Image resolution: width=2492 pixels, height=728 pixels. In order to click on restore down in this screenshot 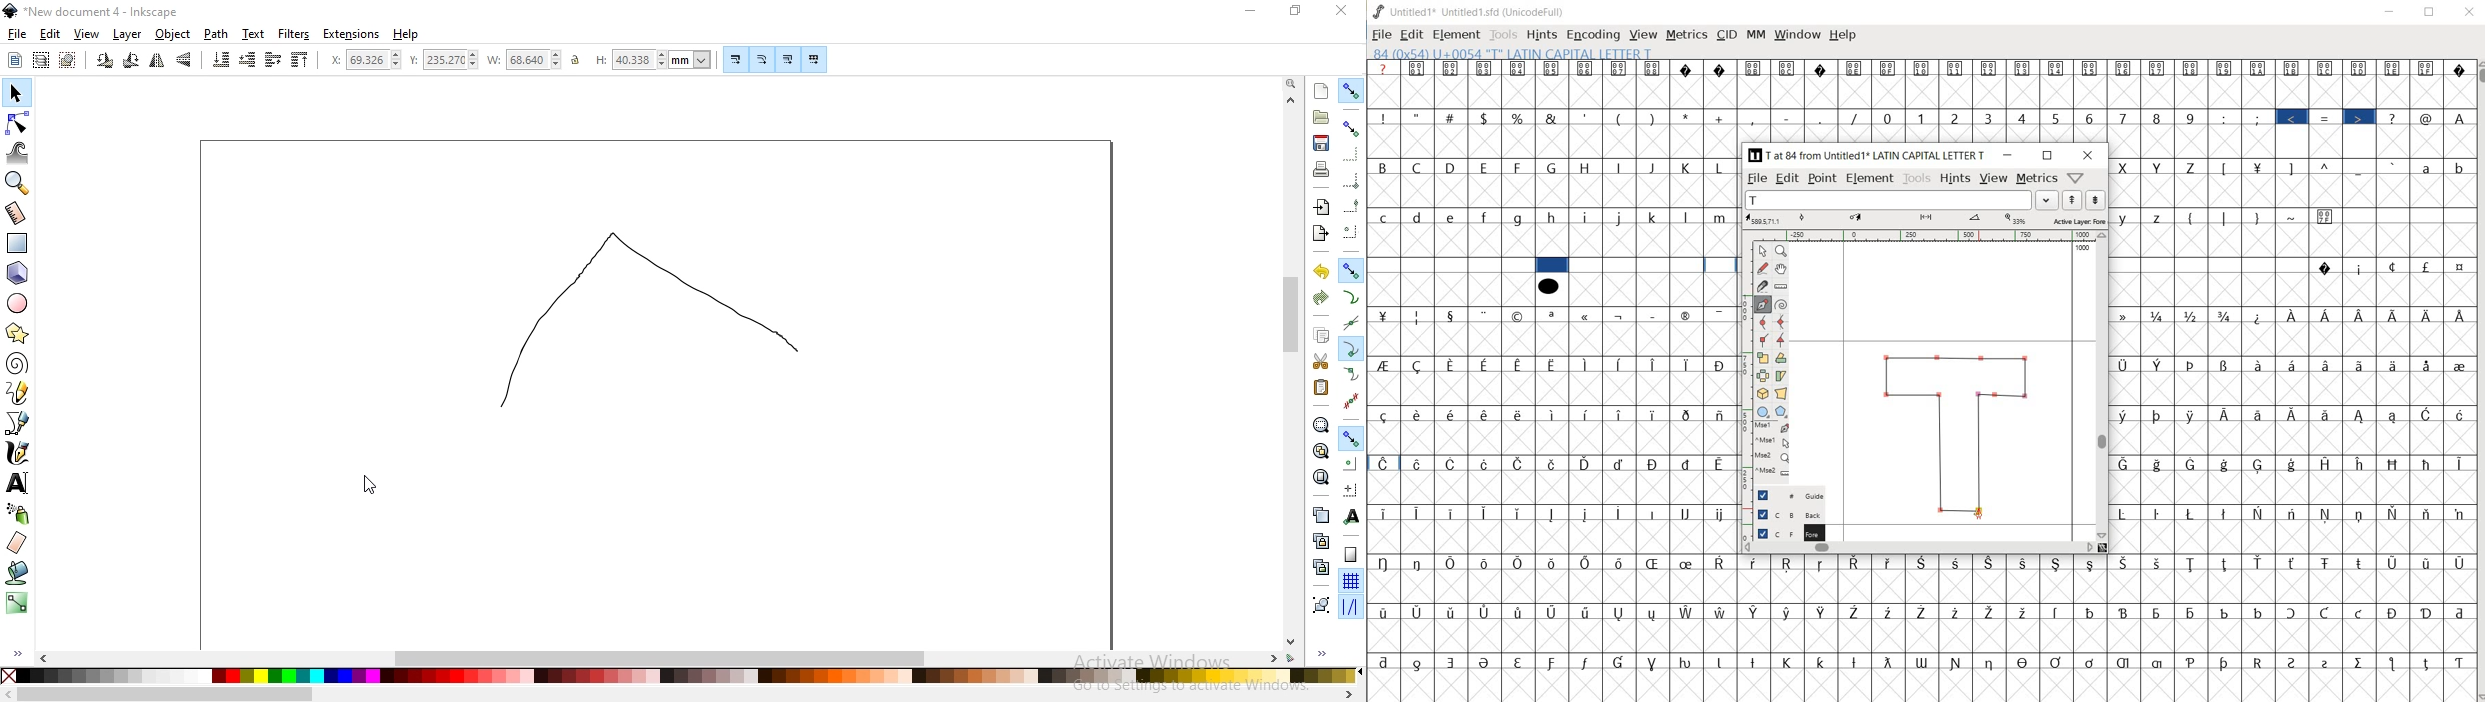, I will do `click(1296, 11)`.